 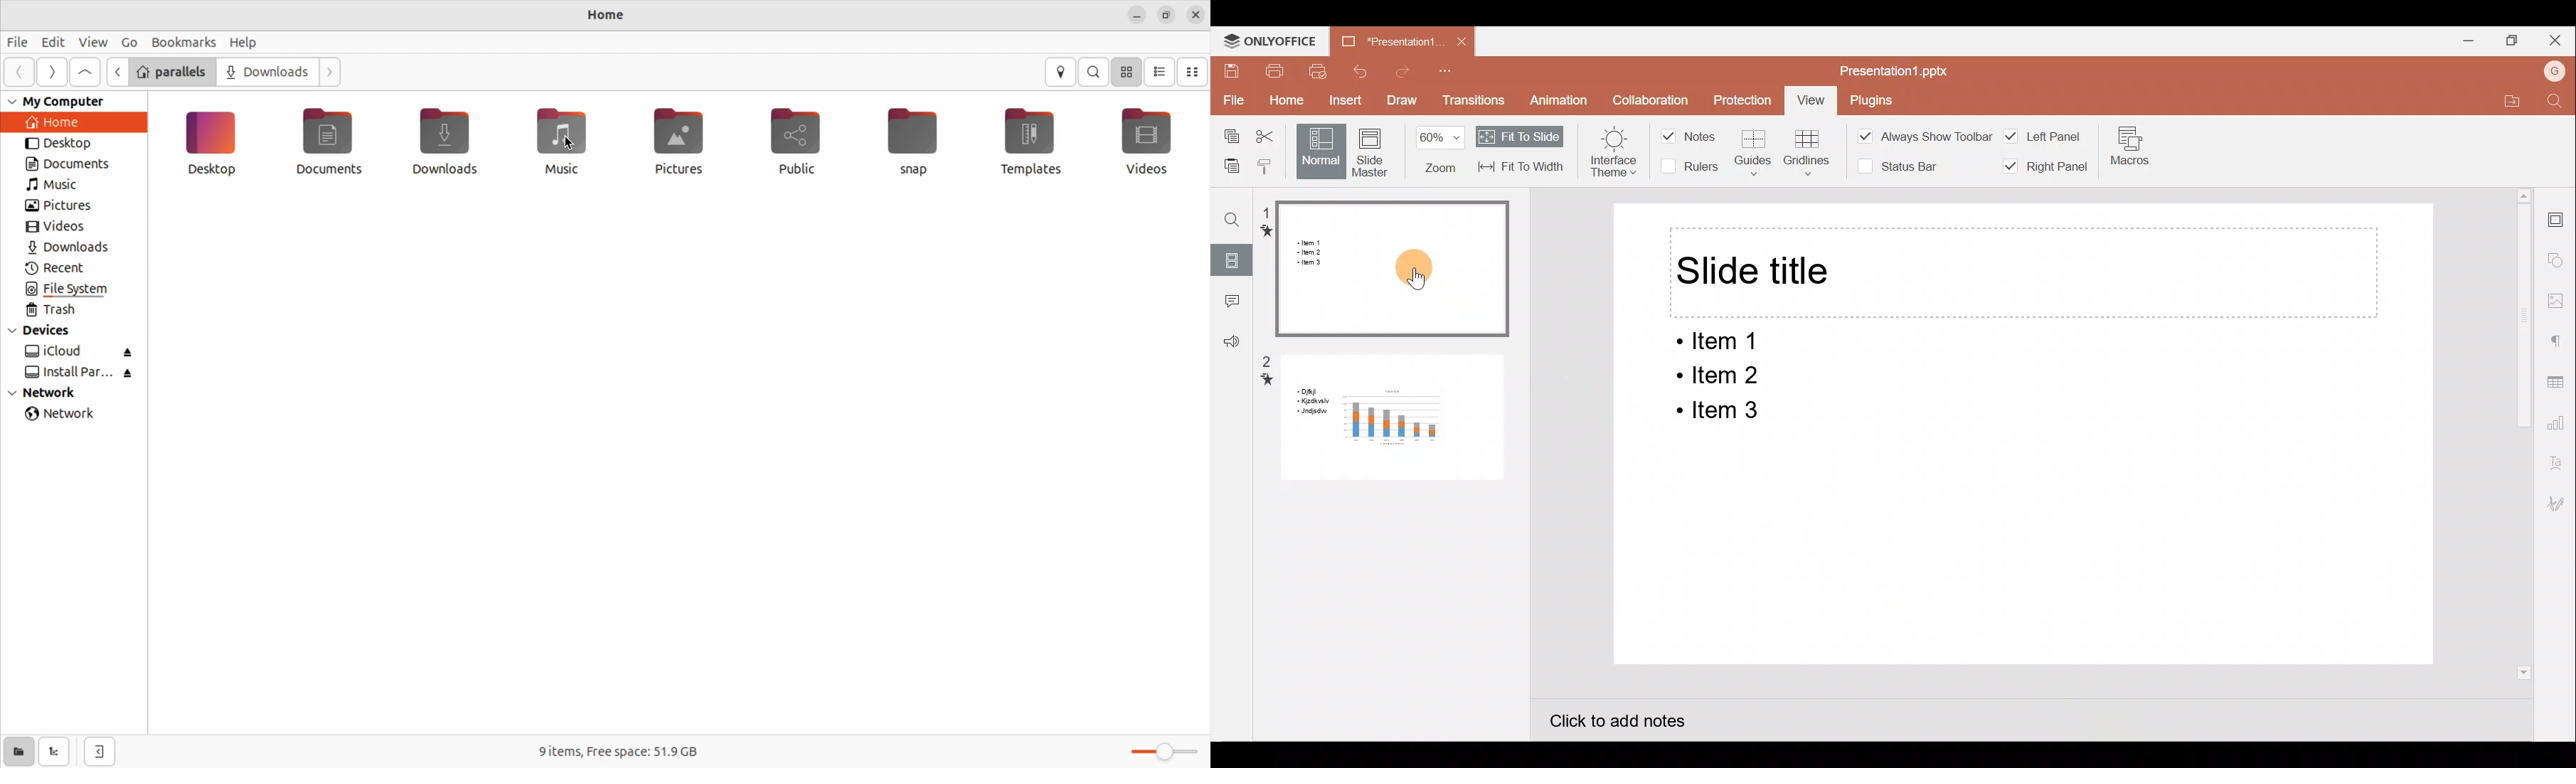 I want to click on Macros, so click(x=2129, y=151).